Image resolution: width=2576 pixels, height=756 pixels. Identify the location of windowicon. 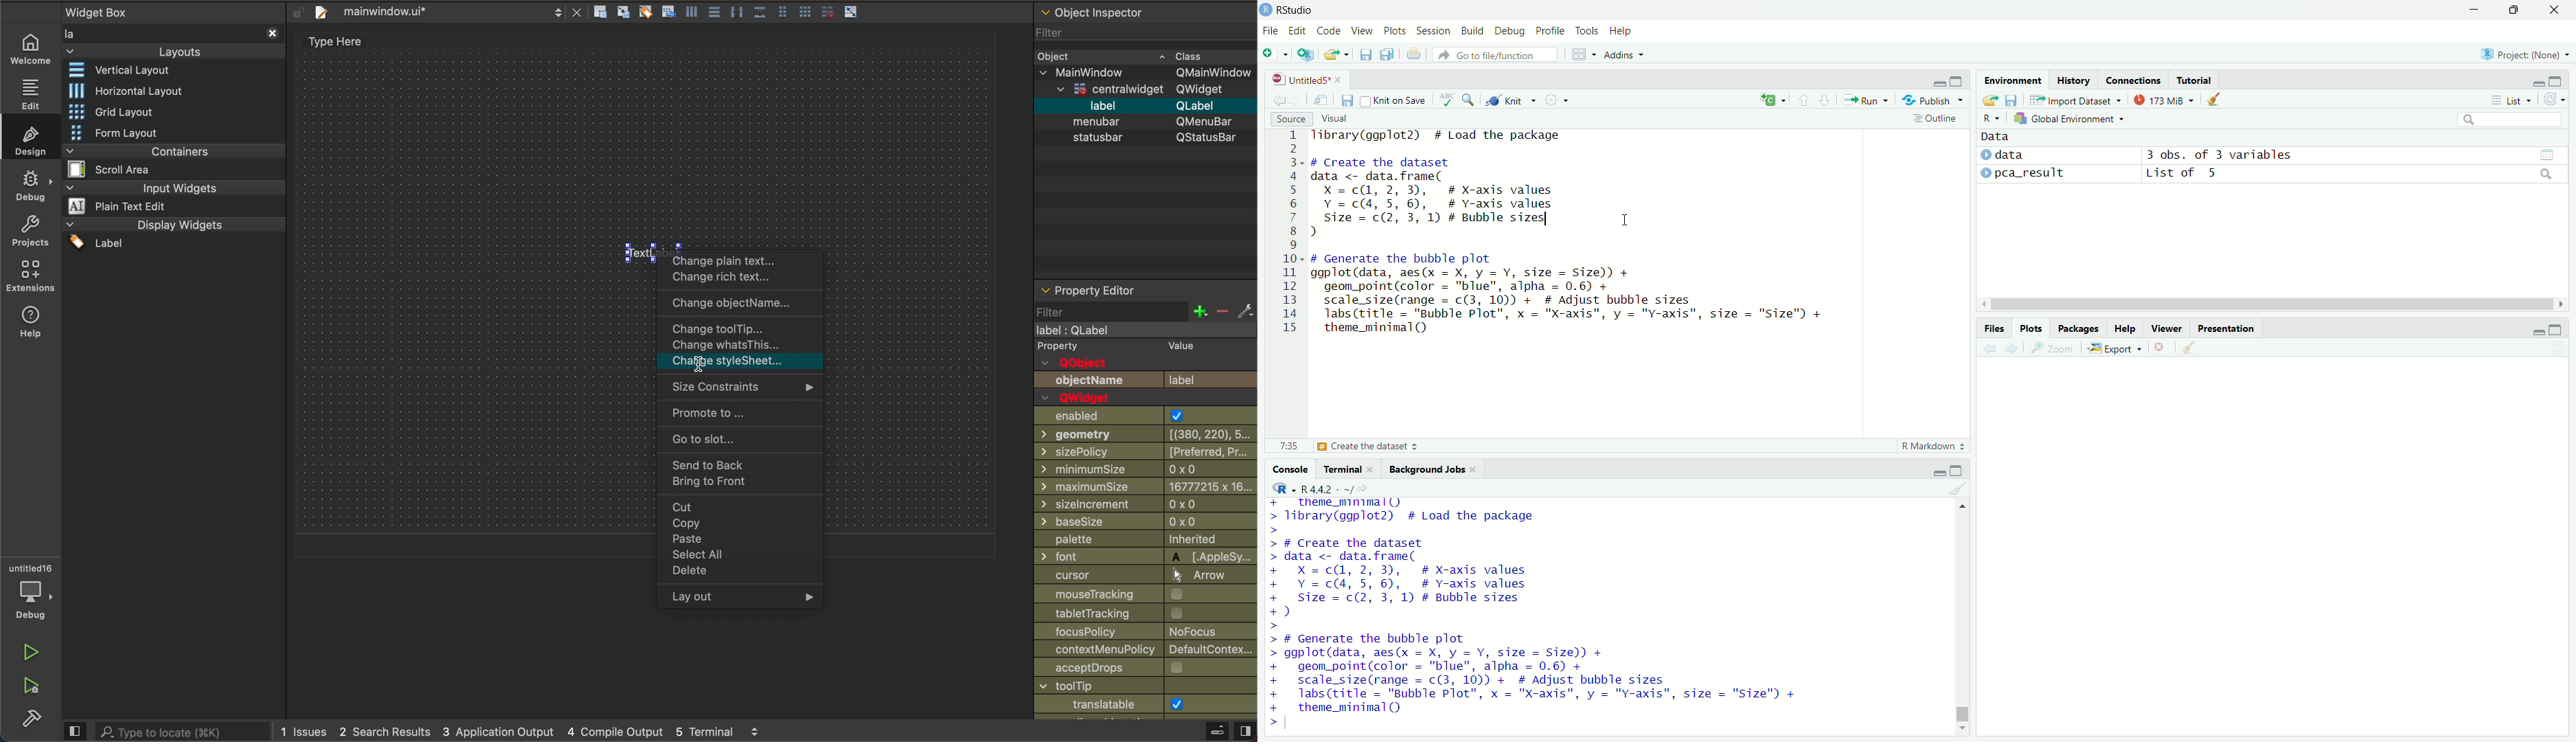
(1091, 705).